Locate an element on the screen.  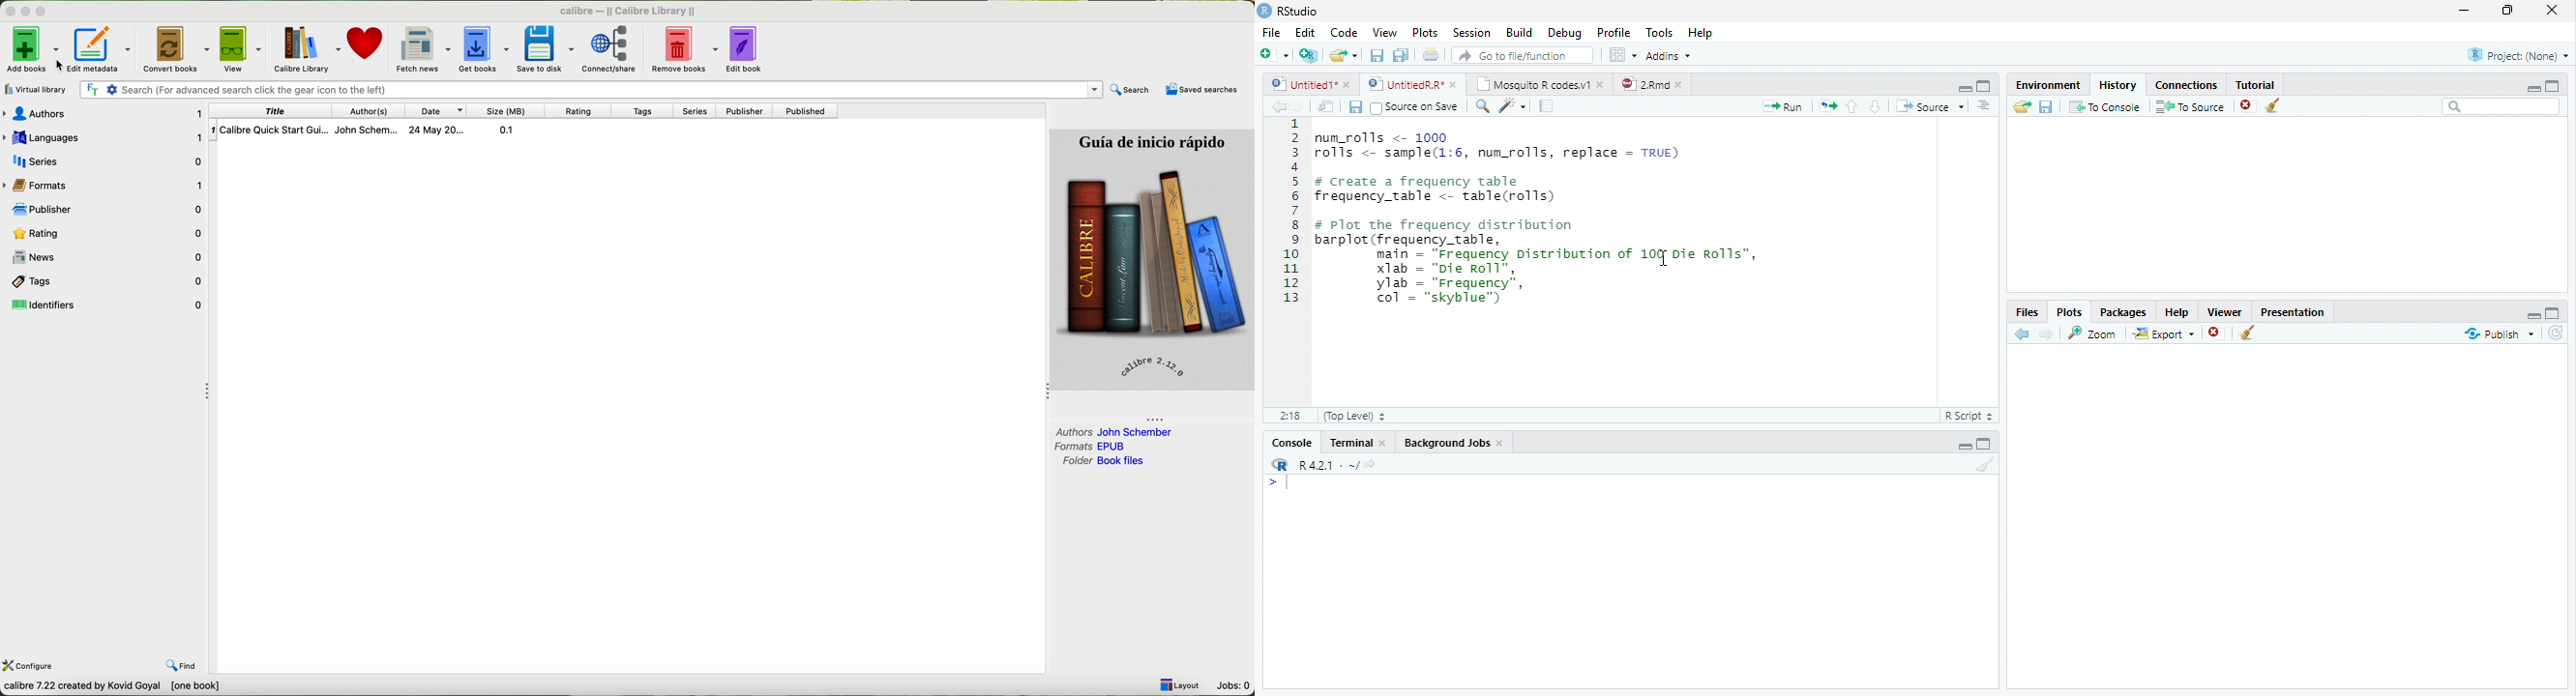
Remove selected history is located at coordinates (2246, 105).